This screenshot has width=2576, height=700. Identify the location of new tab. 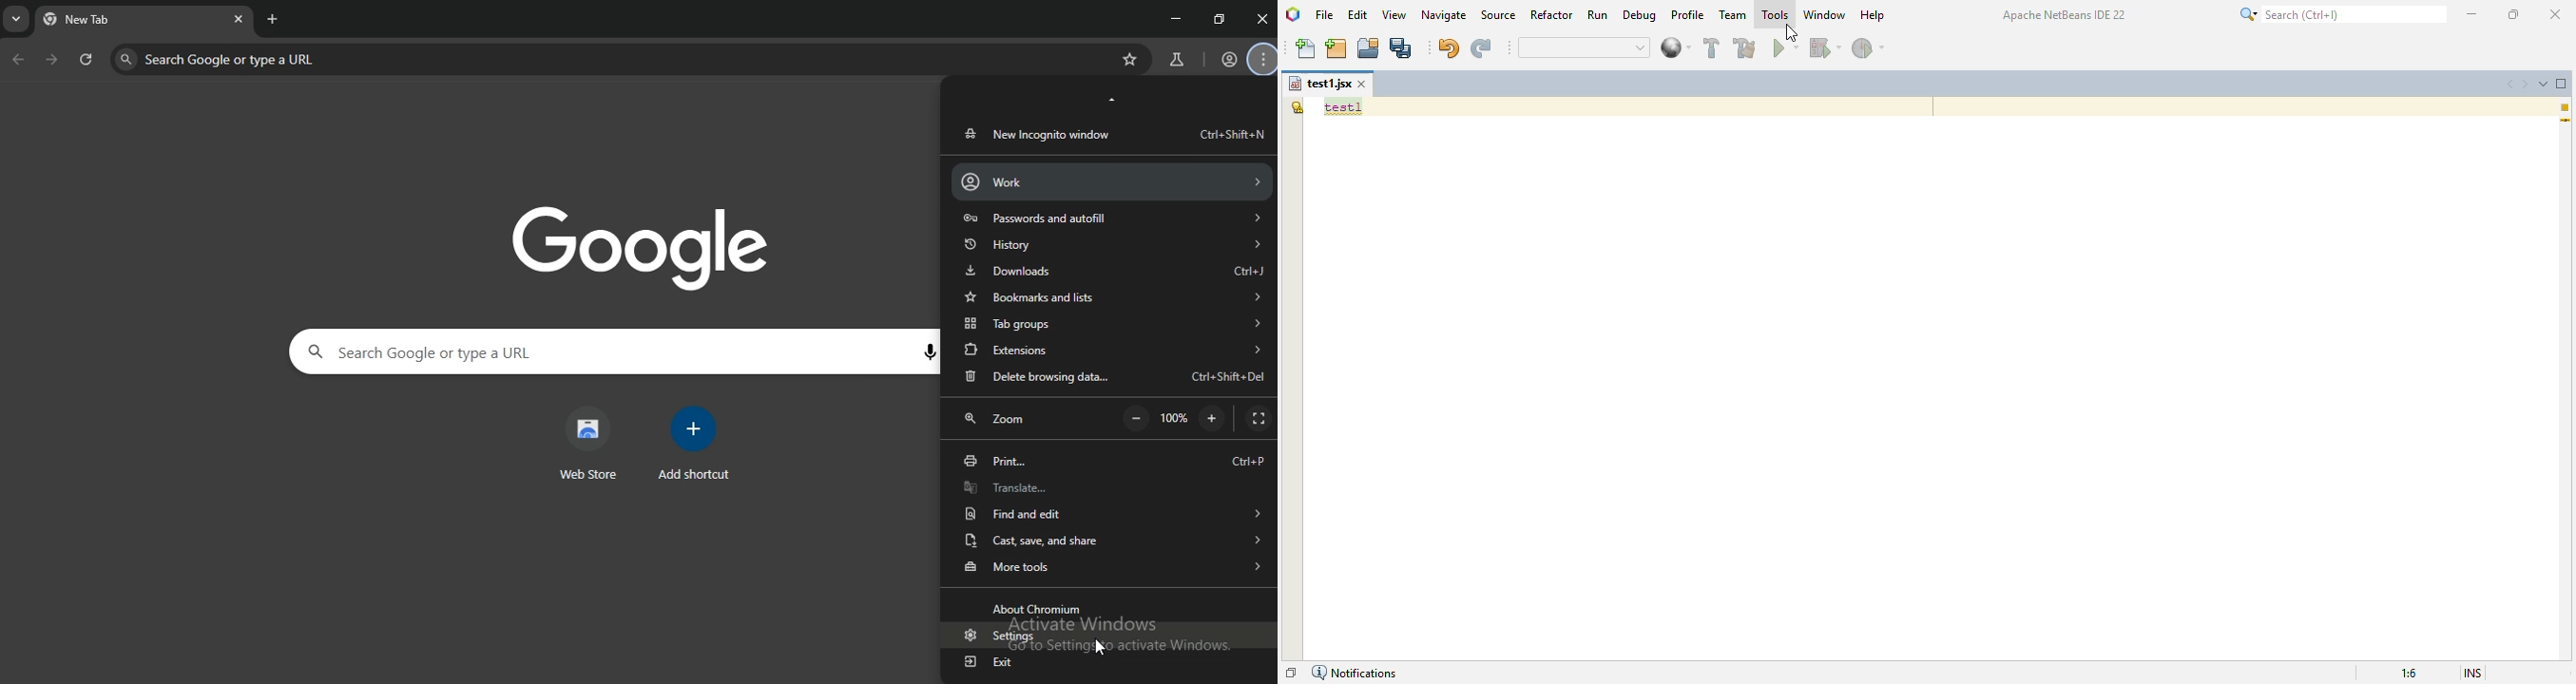
(273, 19).